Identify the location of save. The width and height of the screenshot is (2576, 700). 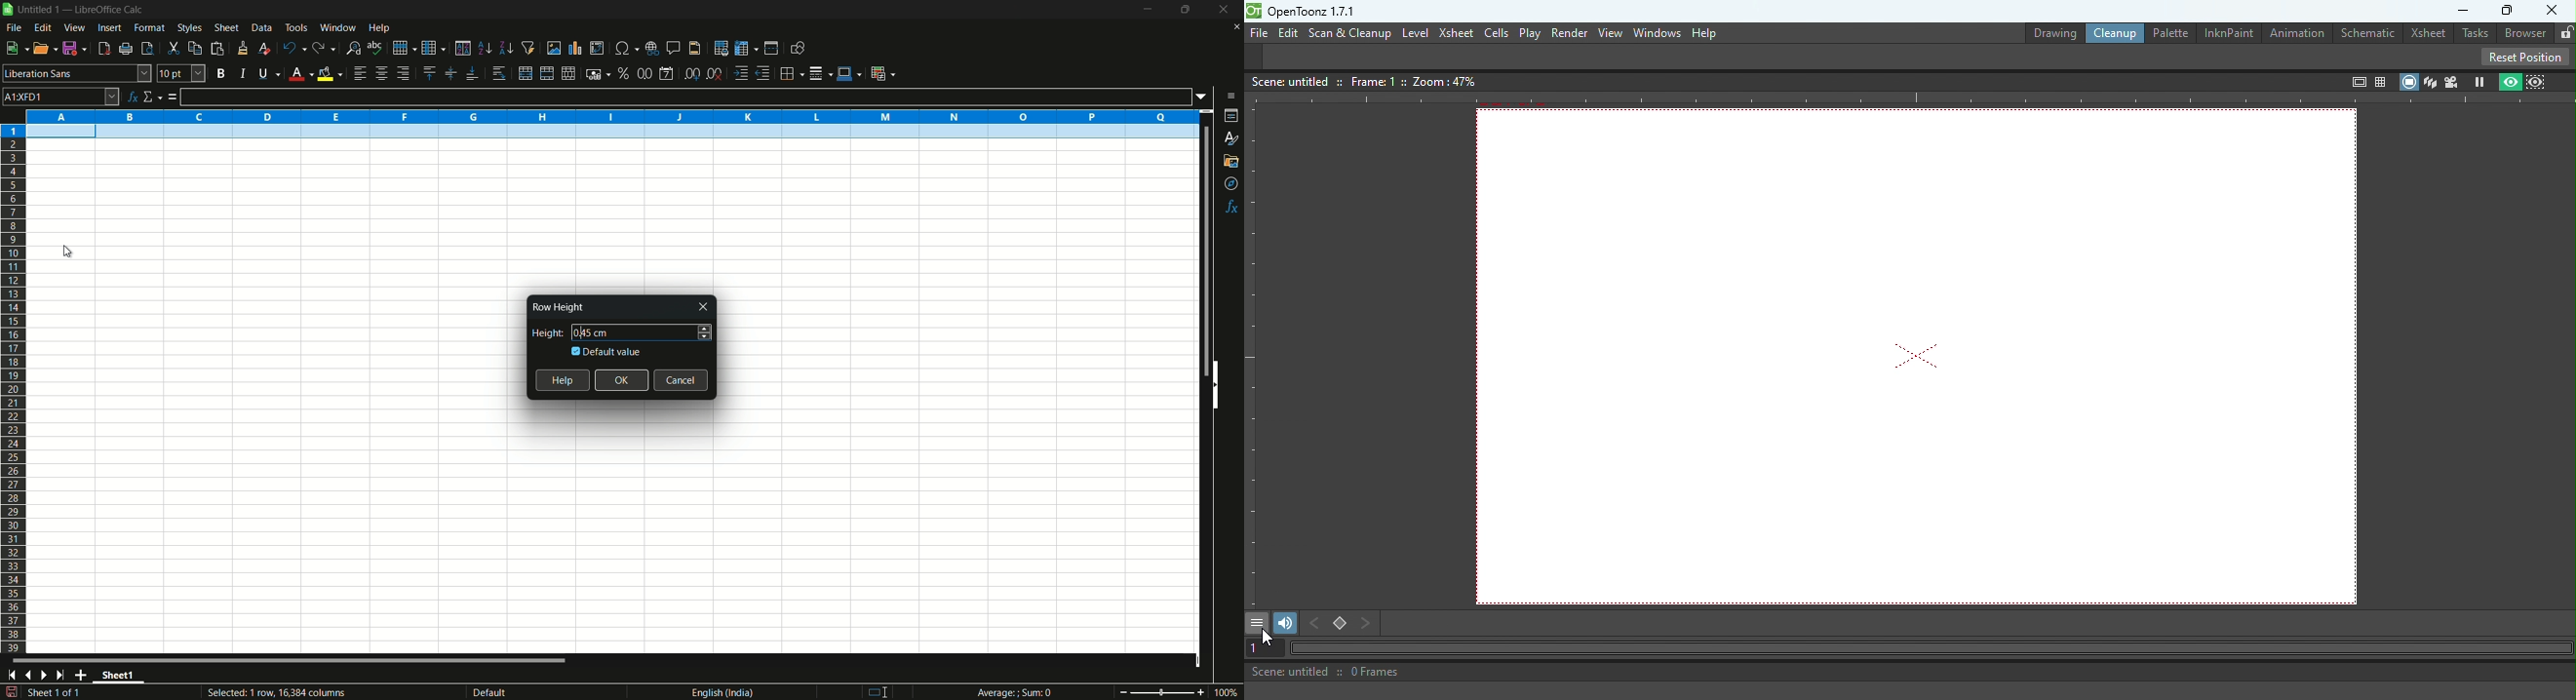
(76, 49).